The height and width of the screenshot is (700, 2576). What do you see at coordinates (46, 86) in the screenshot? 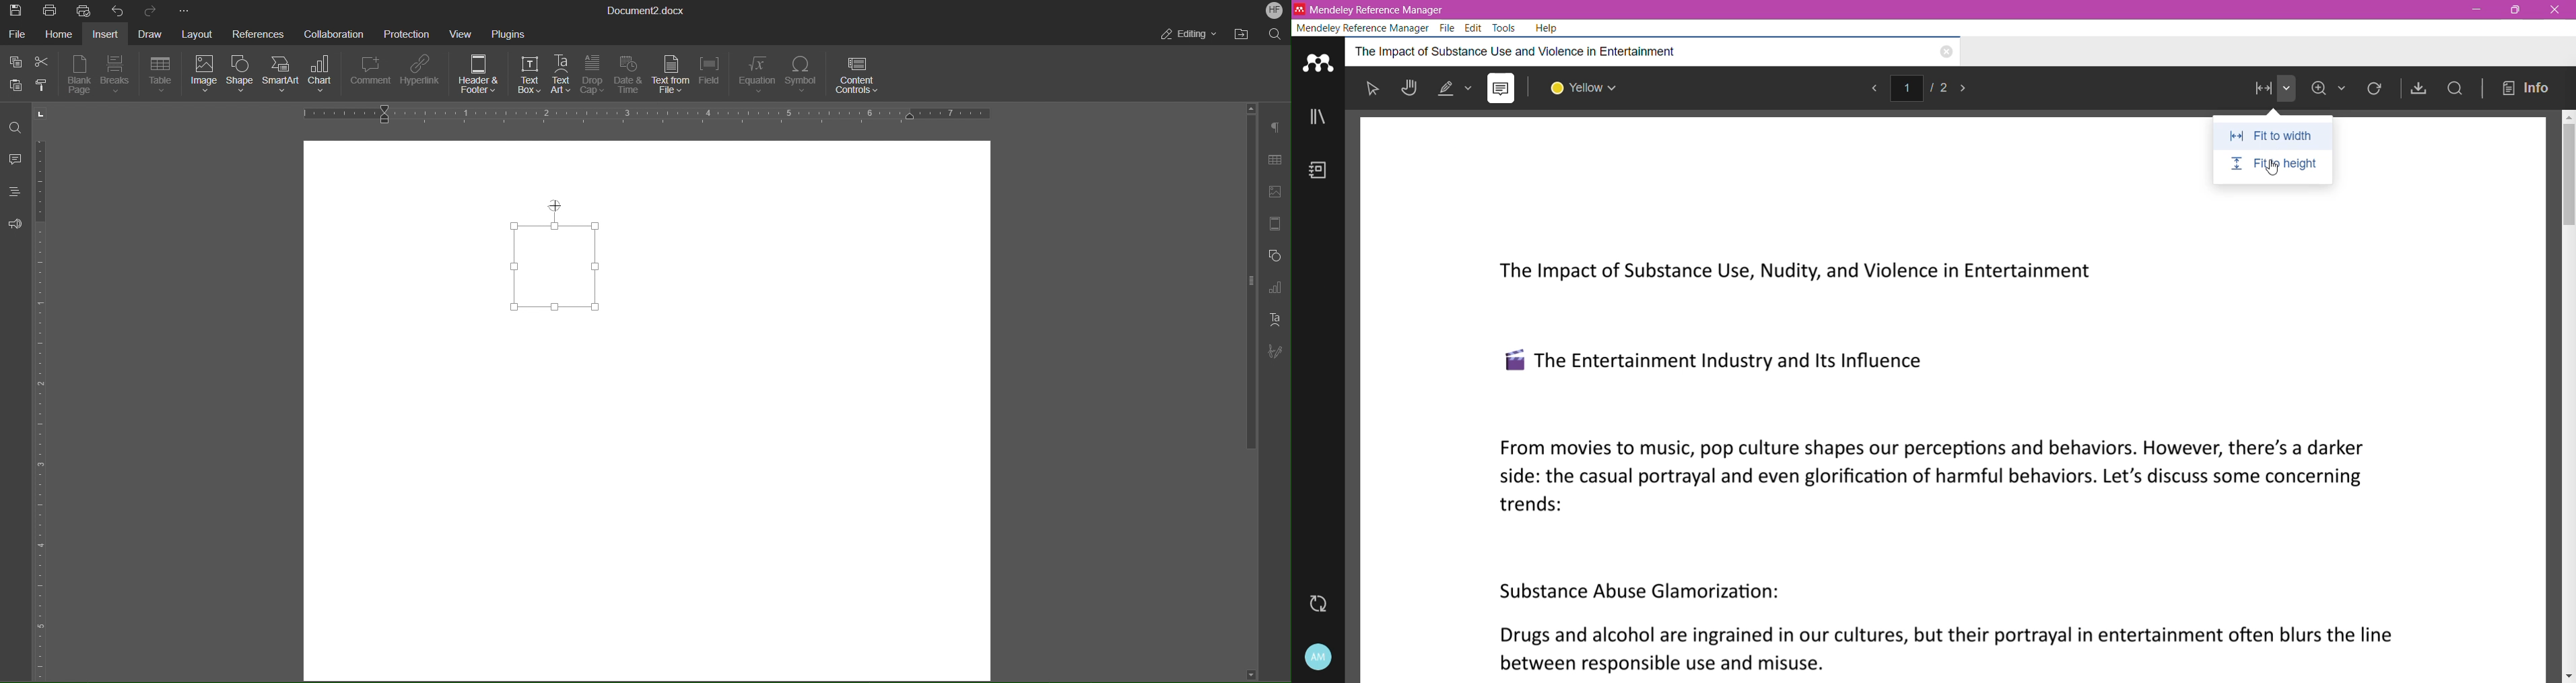
I see `Copy Style` at bounding box center [46, 86].